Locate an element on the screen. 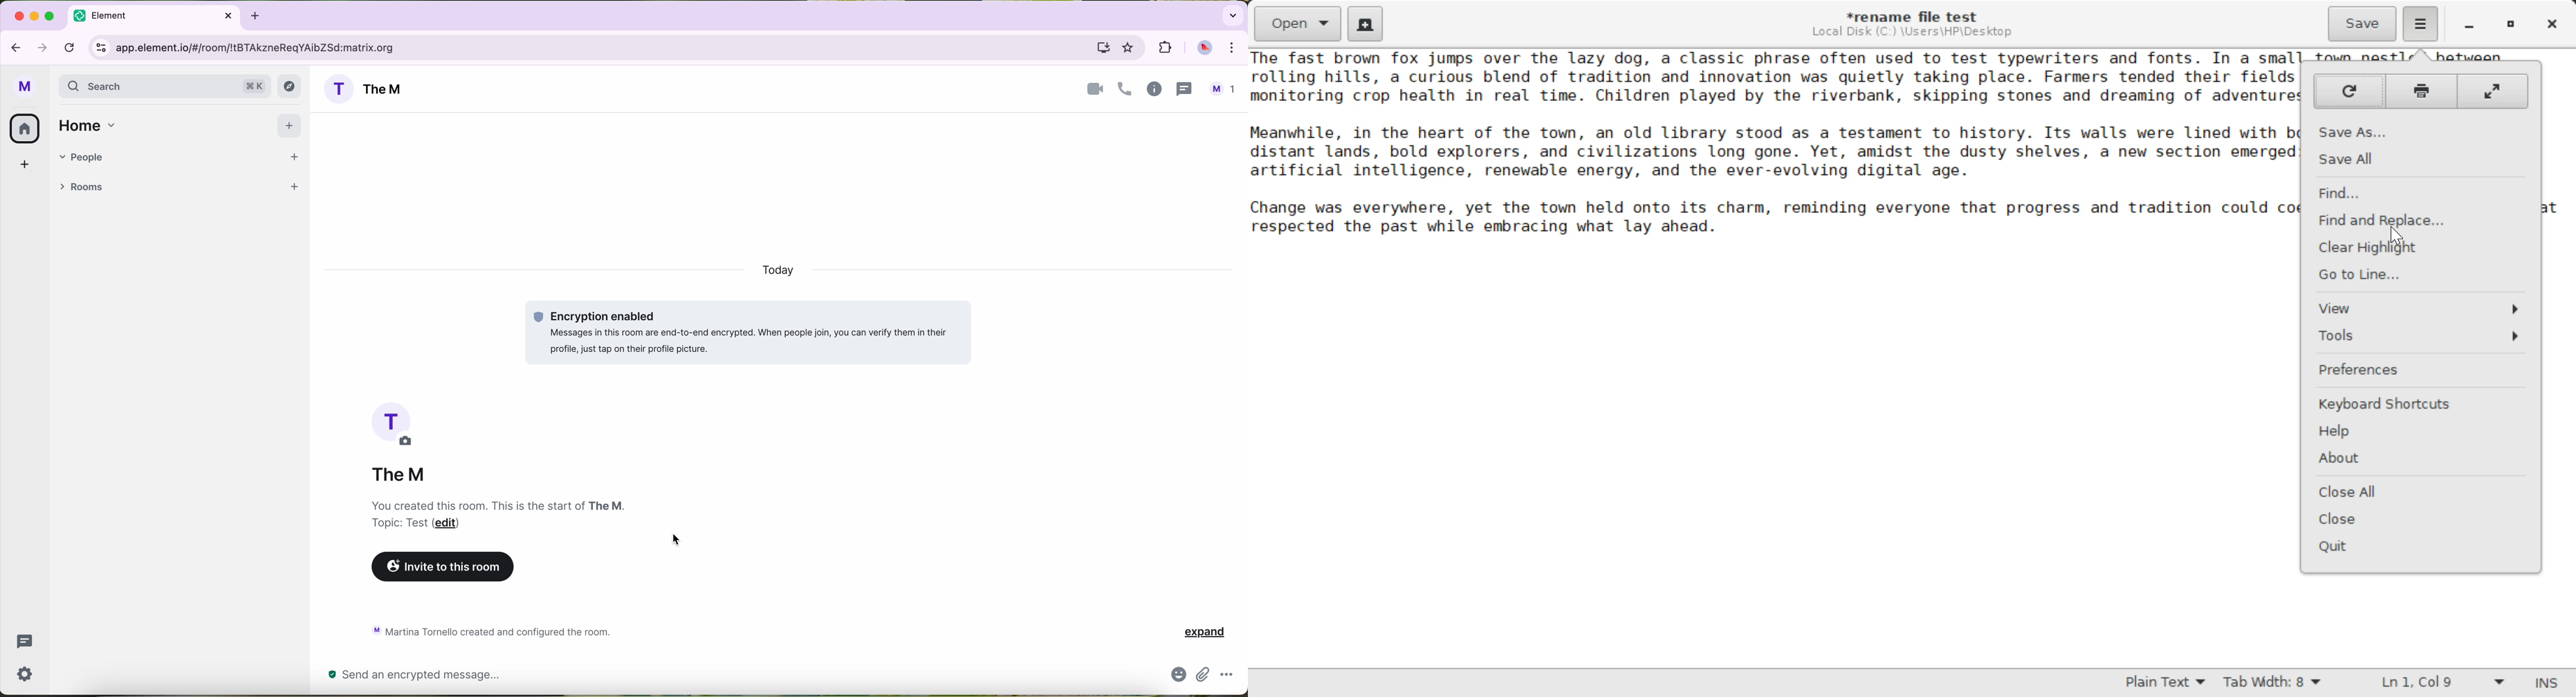  Open Document is located at coordinates (1295, 24).